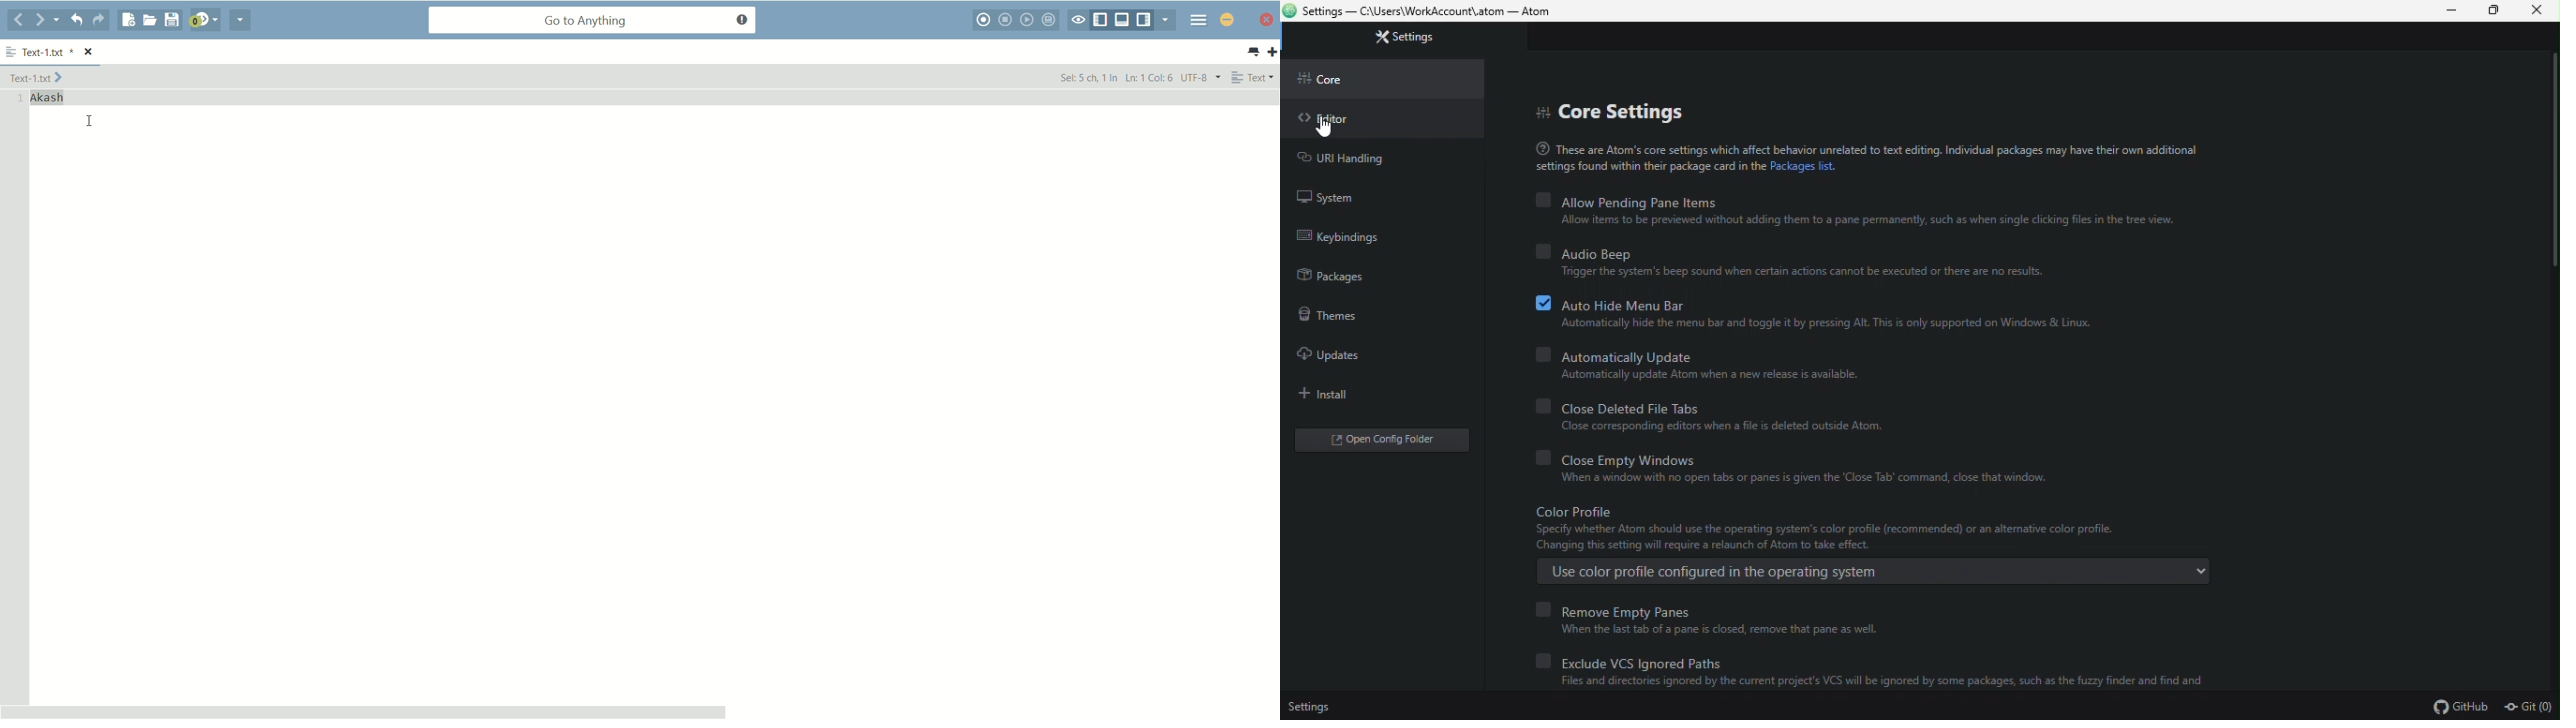 Image resolution: width=2576 pixels, height=728 pixels. Describe the element at coordinates (1051, 19) in the screenshot. I see `save macro to toolbox` at that location.